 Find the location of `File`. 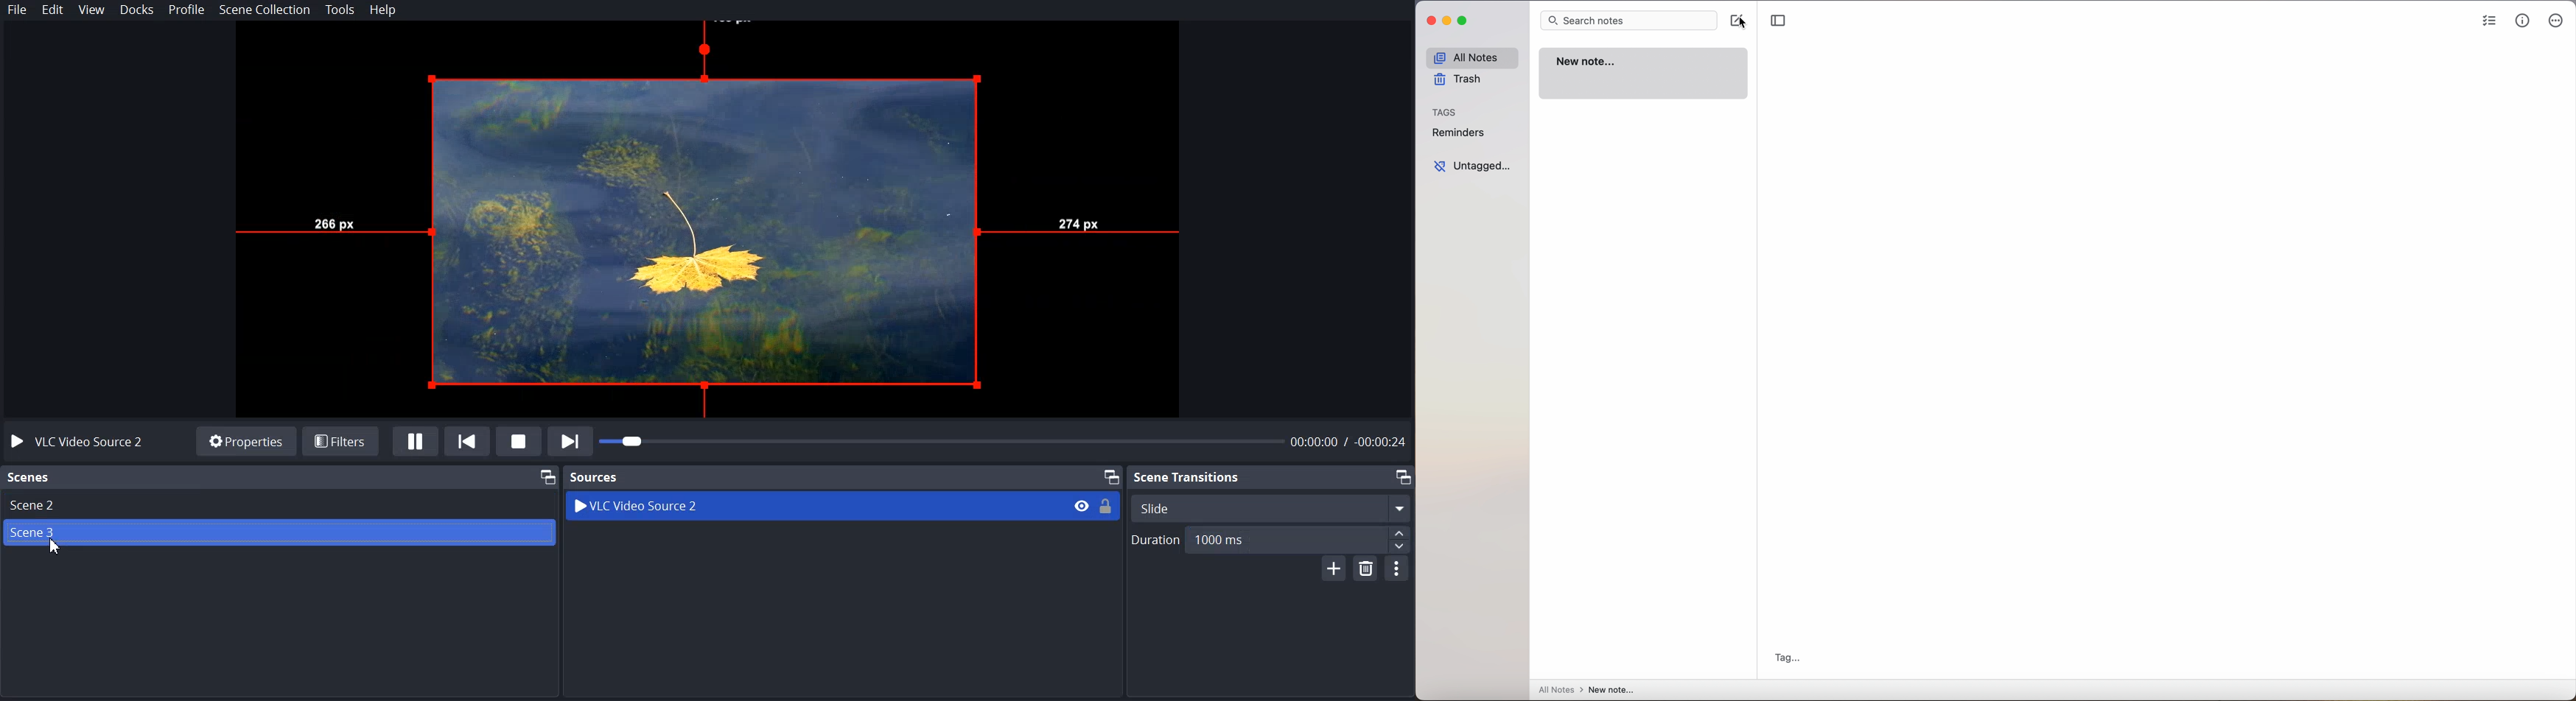

File is located at coordinates (17, 9).